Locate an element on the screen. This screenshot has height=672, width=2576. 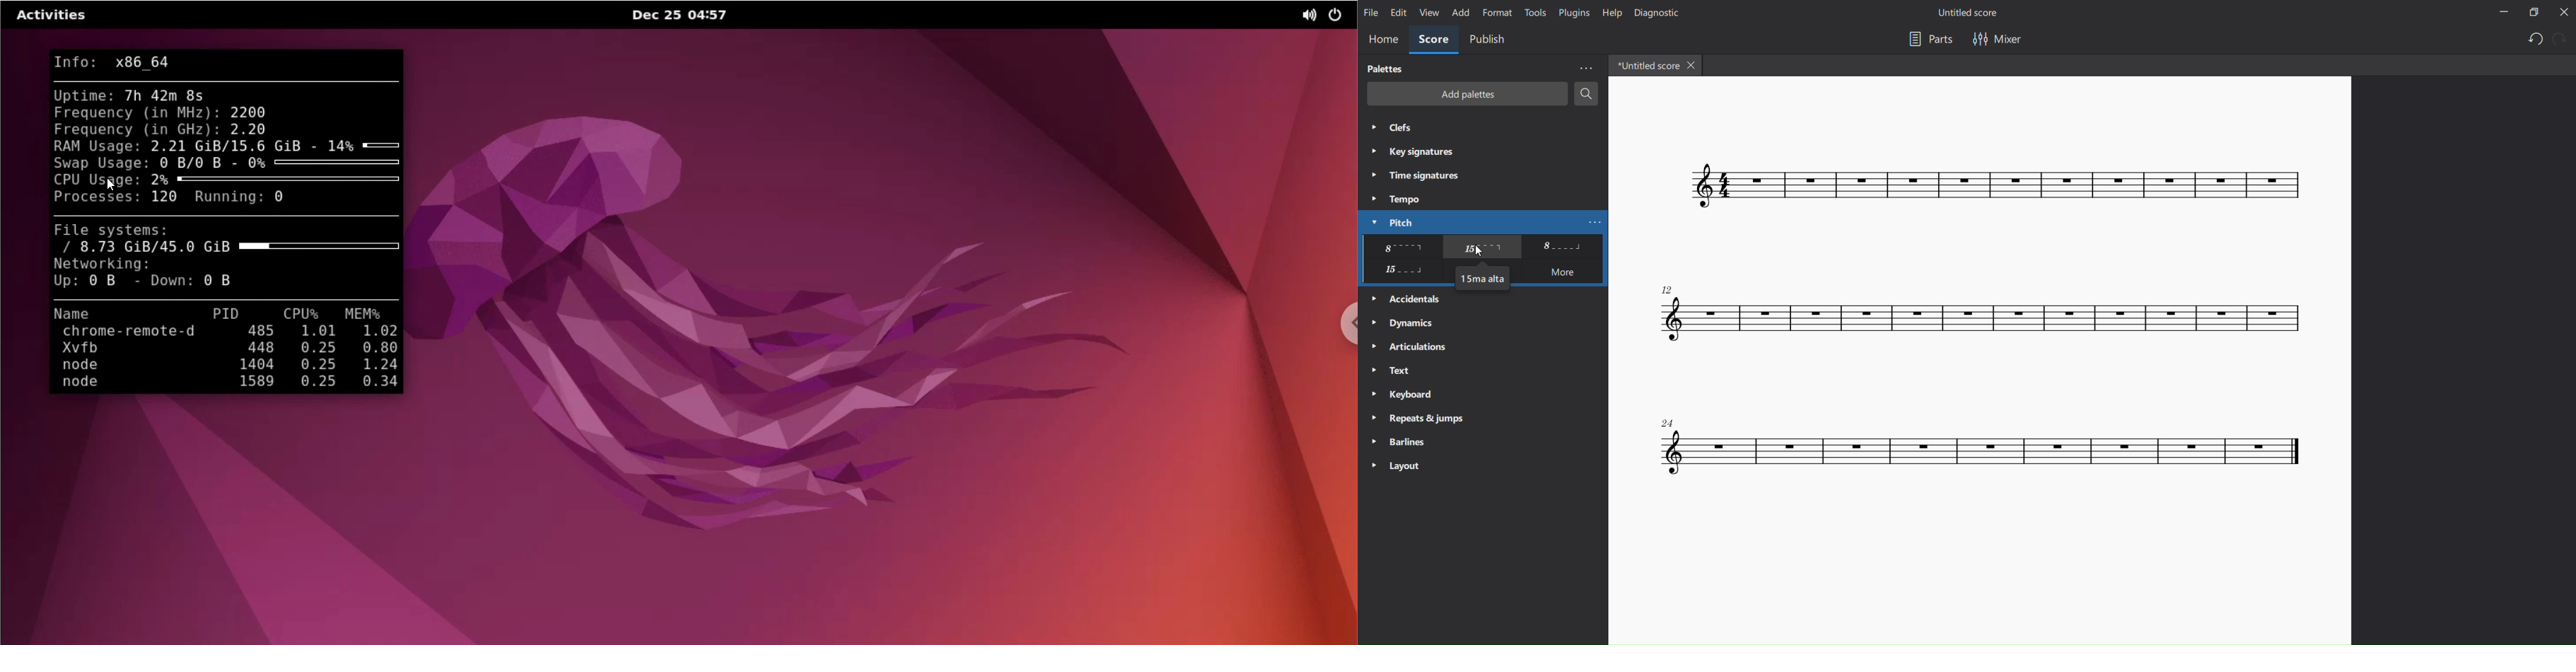
view is located at coordinates (1427, 13).